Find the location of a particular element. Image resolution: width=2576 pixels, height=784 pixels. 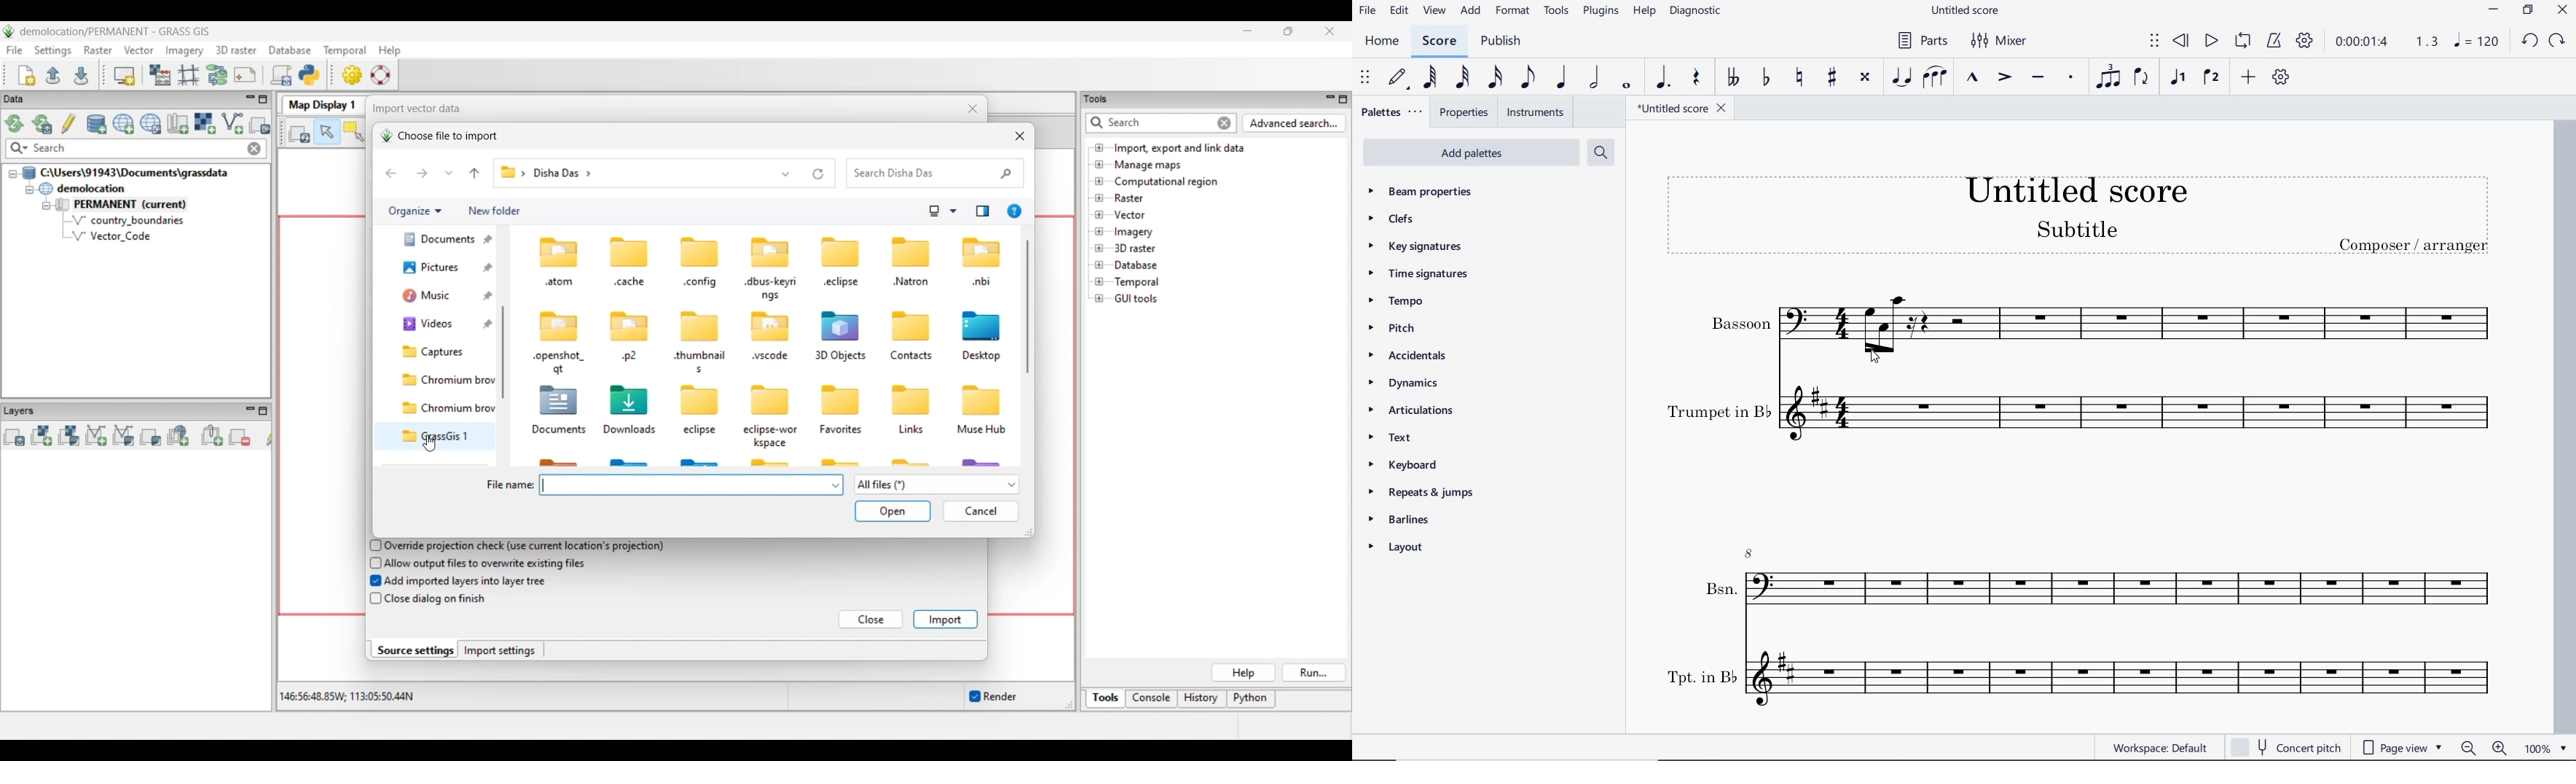

CLOSE is located at coordinates (2563, 12).